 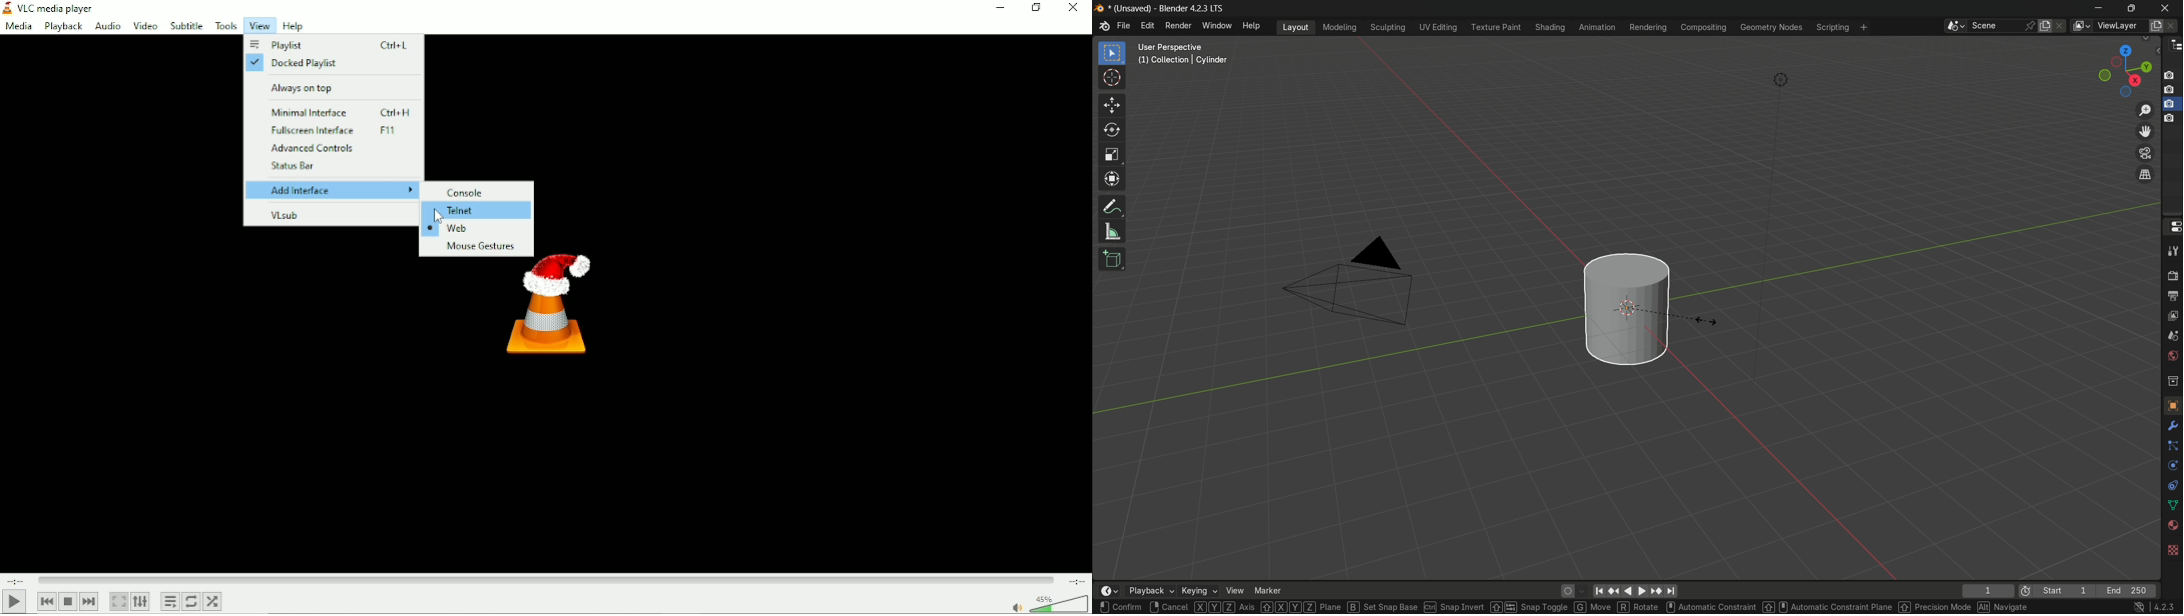 I want to click on Tools, so click(x=226, y=25).